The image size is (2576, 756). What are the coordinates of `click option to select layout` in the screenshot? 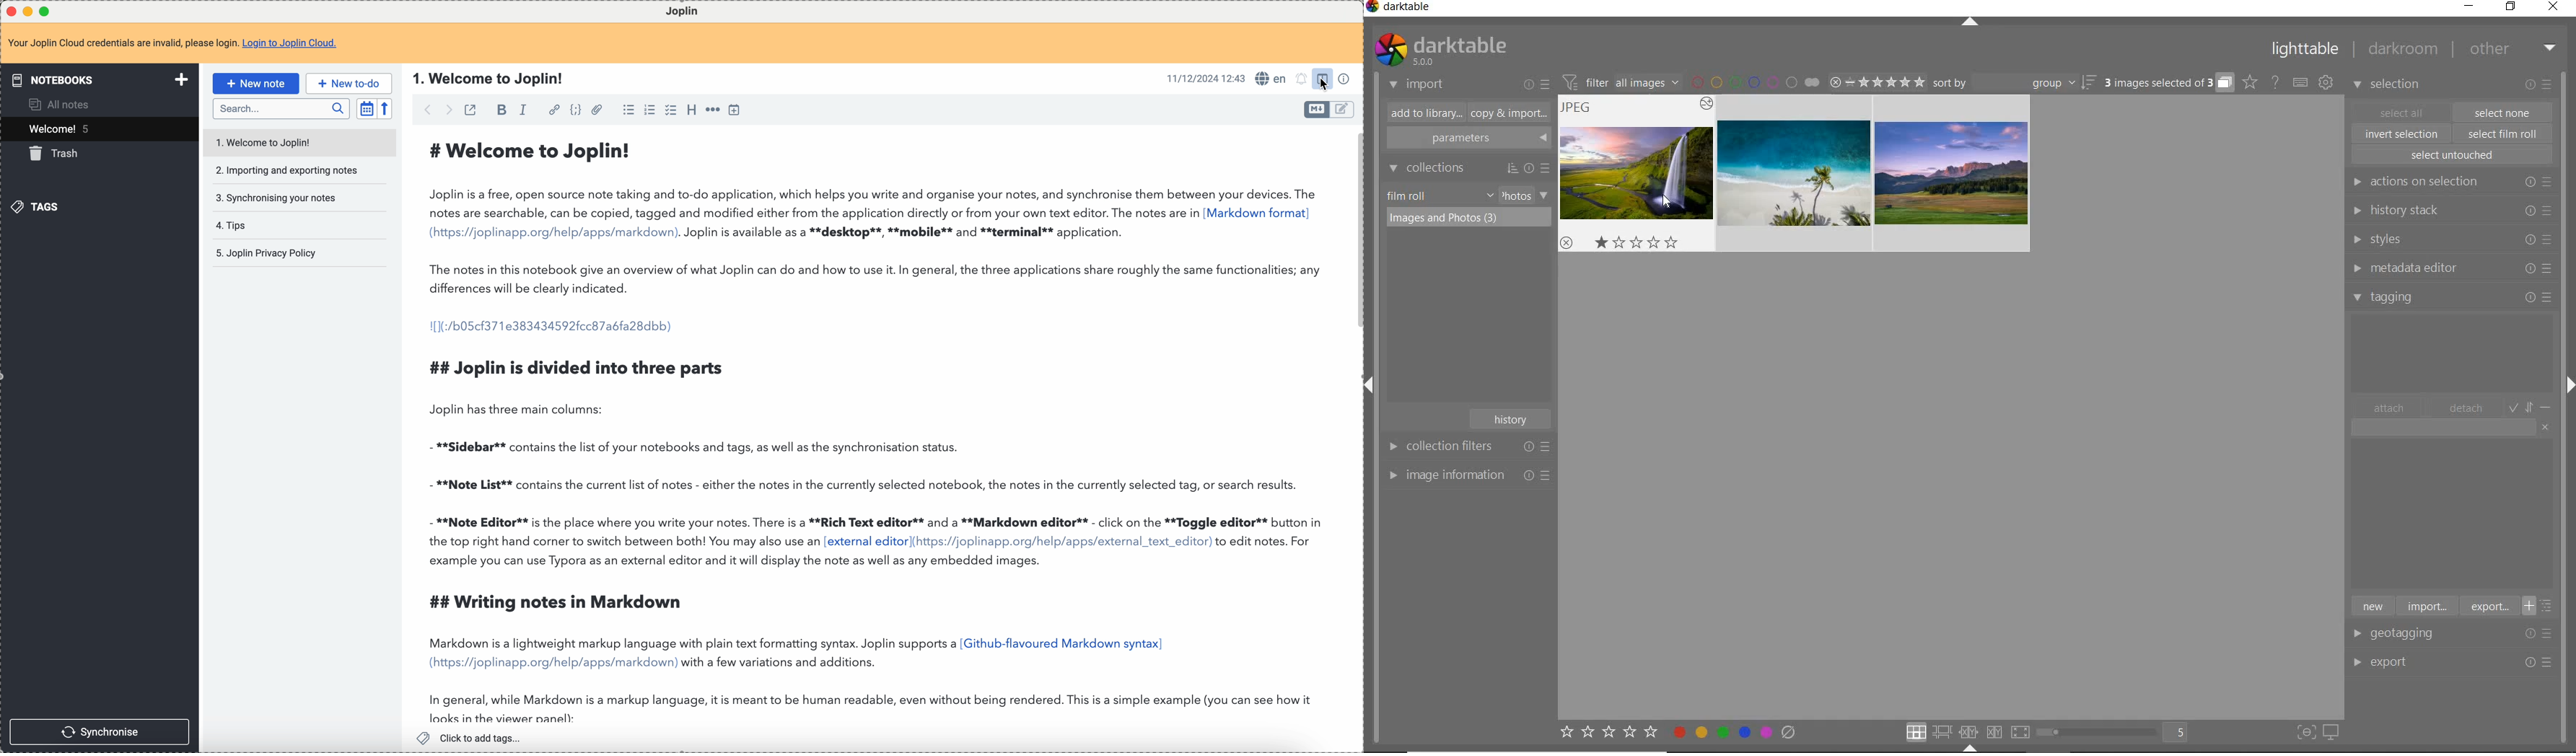 It's located at (1965, 732).